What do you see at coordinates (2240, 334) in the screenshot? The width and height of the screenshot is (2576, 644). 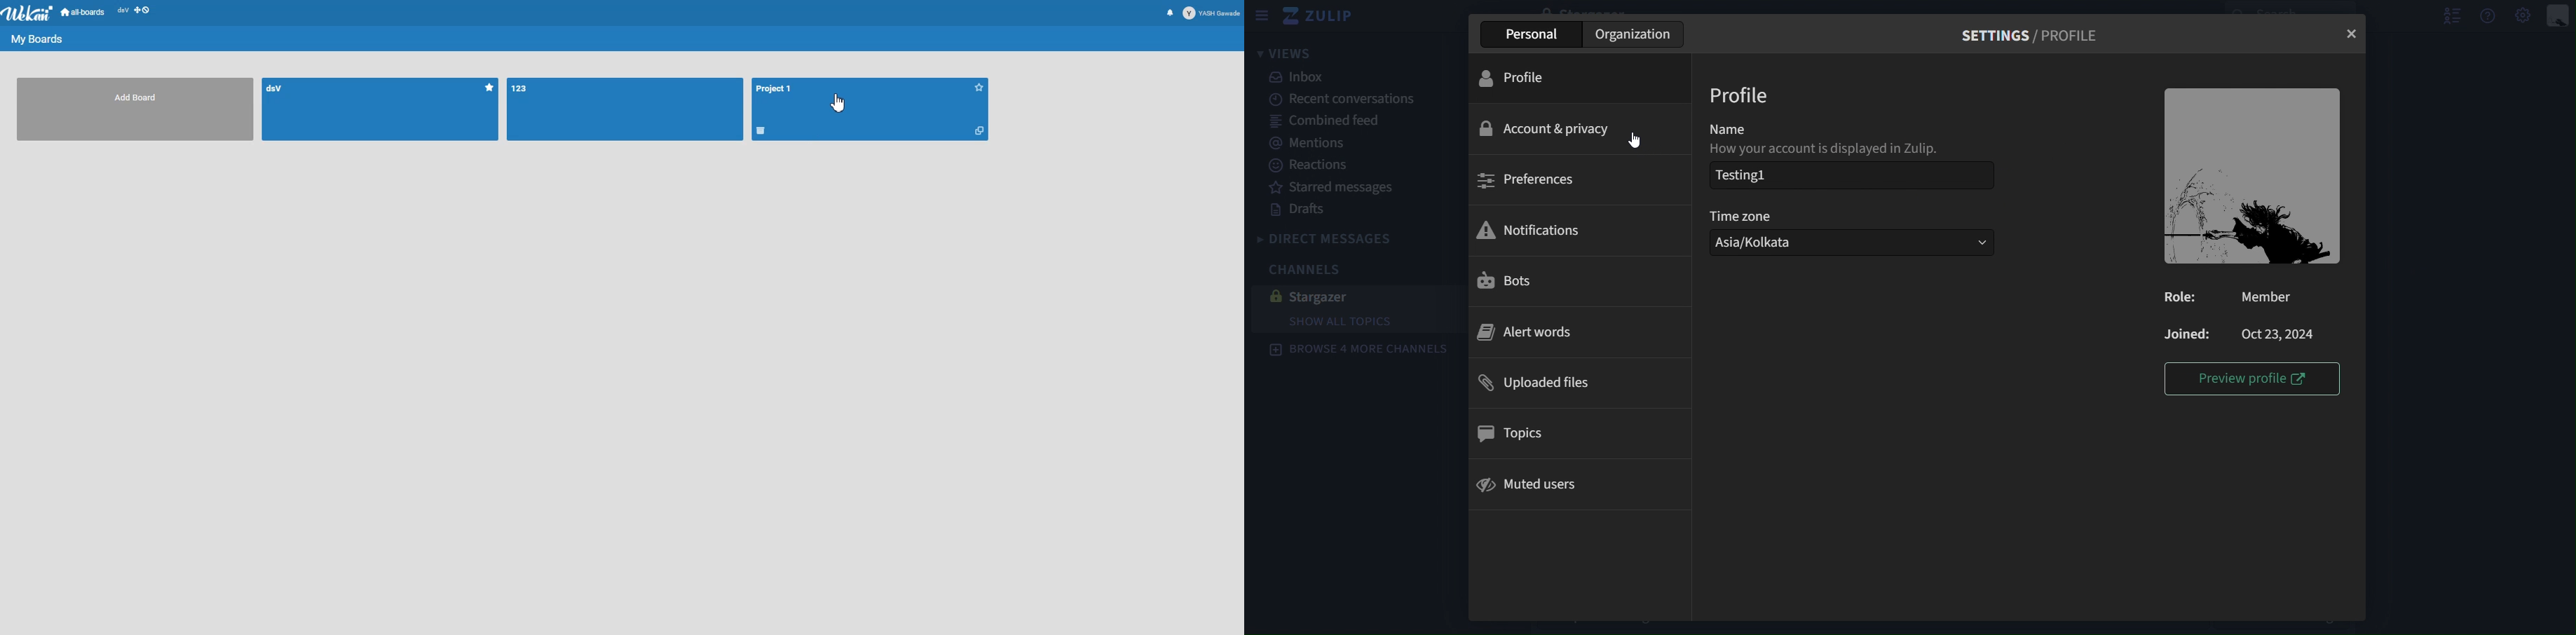 I see `Joined: Oct 23,2024` at bounding box center [2240, 334].